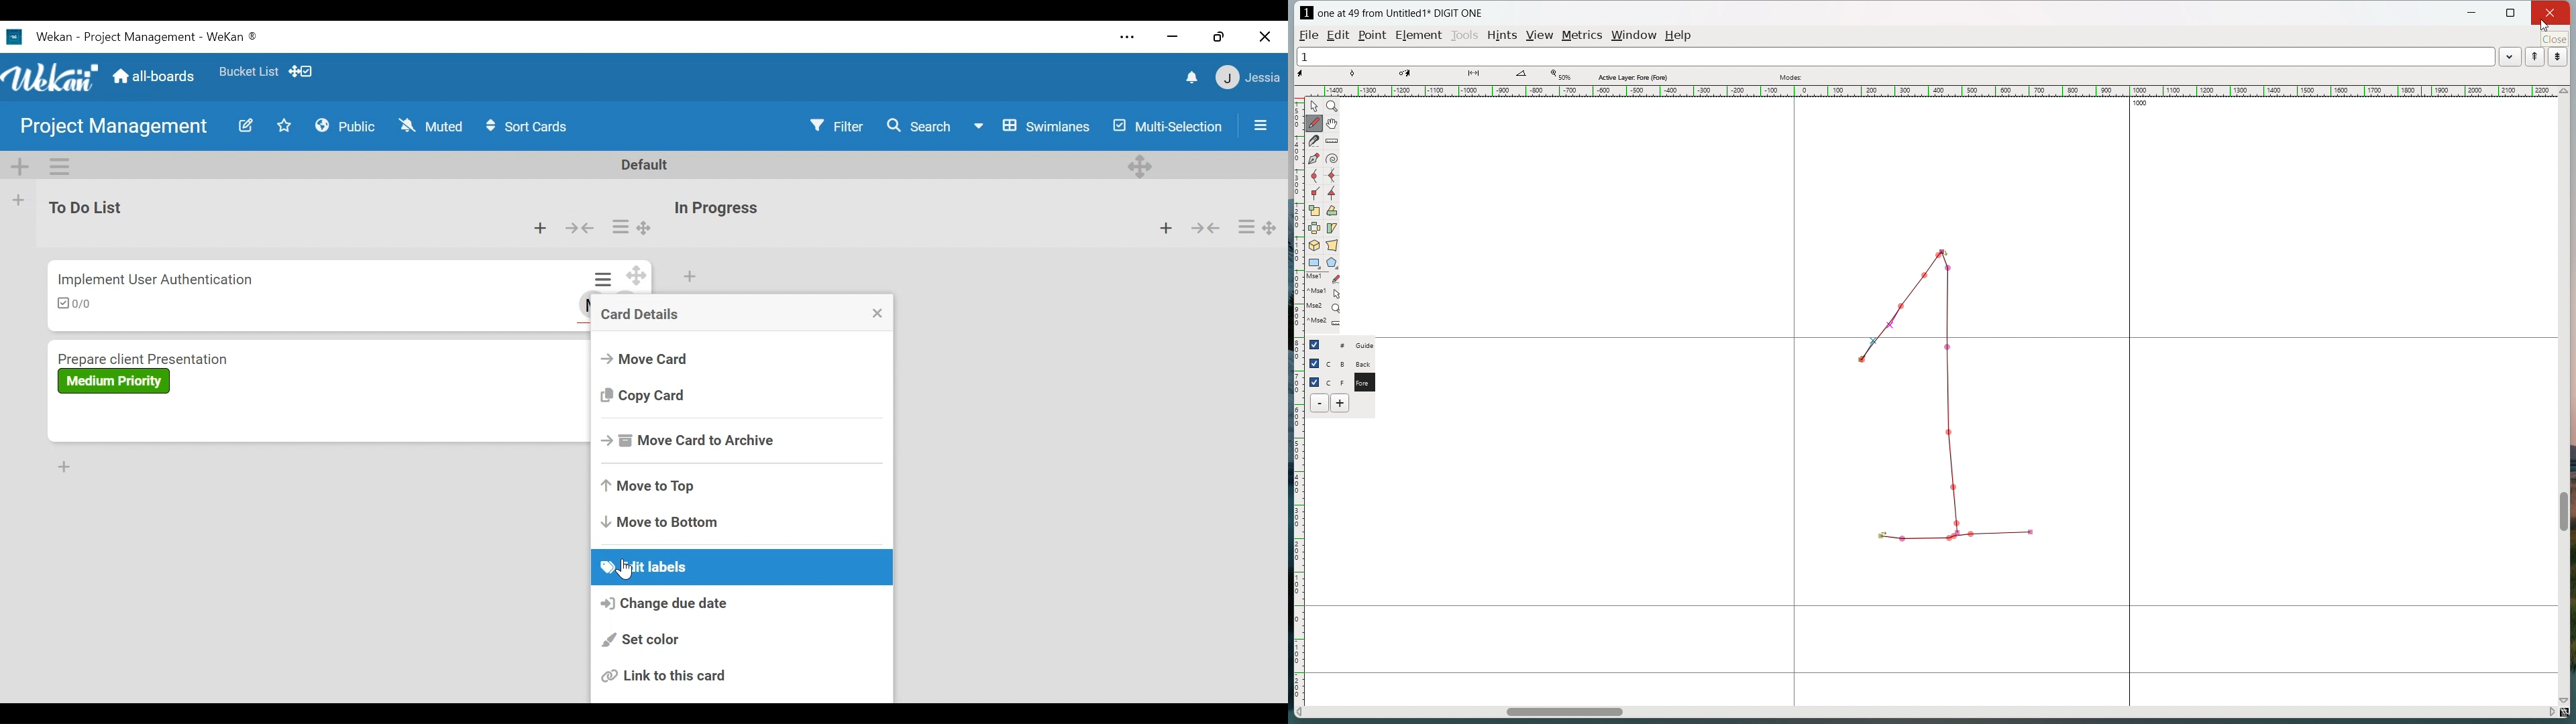 Image resolution: width=2576 pixels, height=728 pixels. Describe the element at coordinates (245, 125) in the screenshot. I see `Edit` at that location.